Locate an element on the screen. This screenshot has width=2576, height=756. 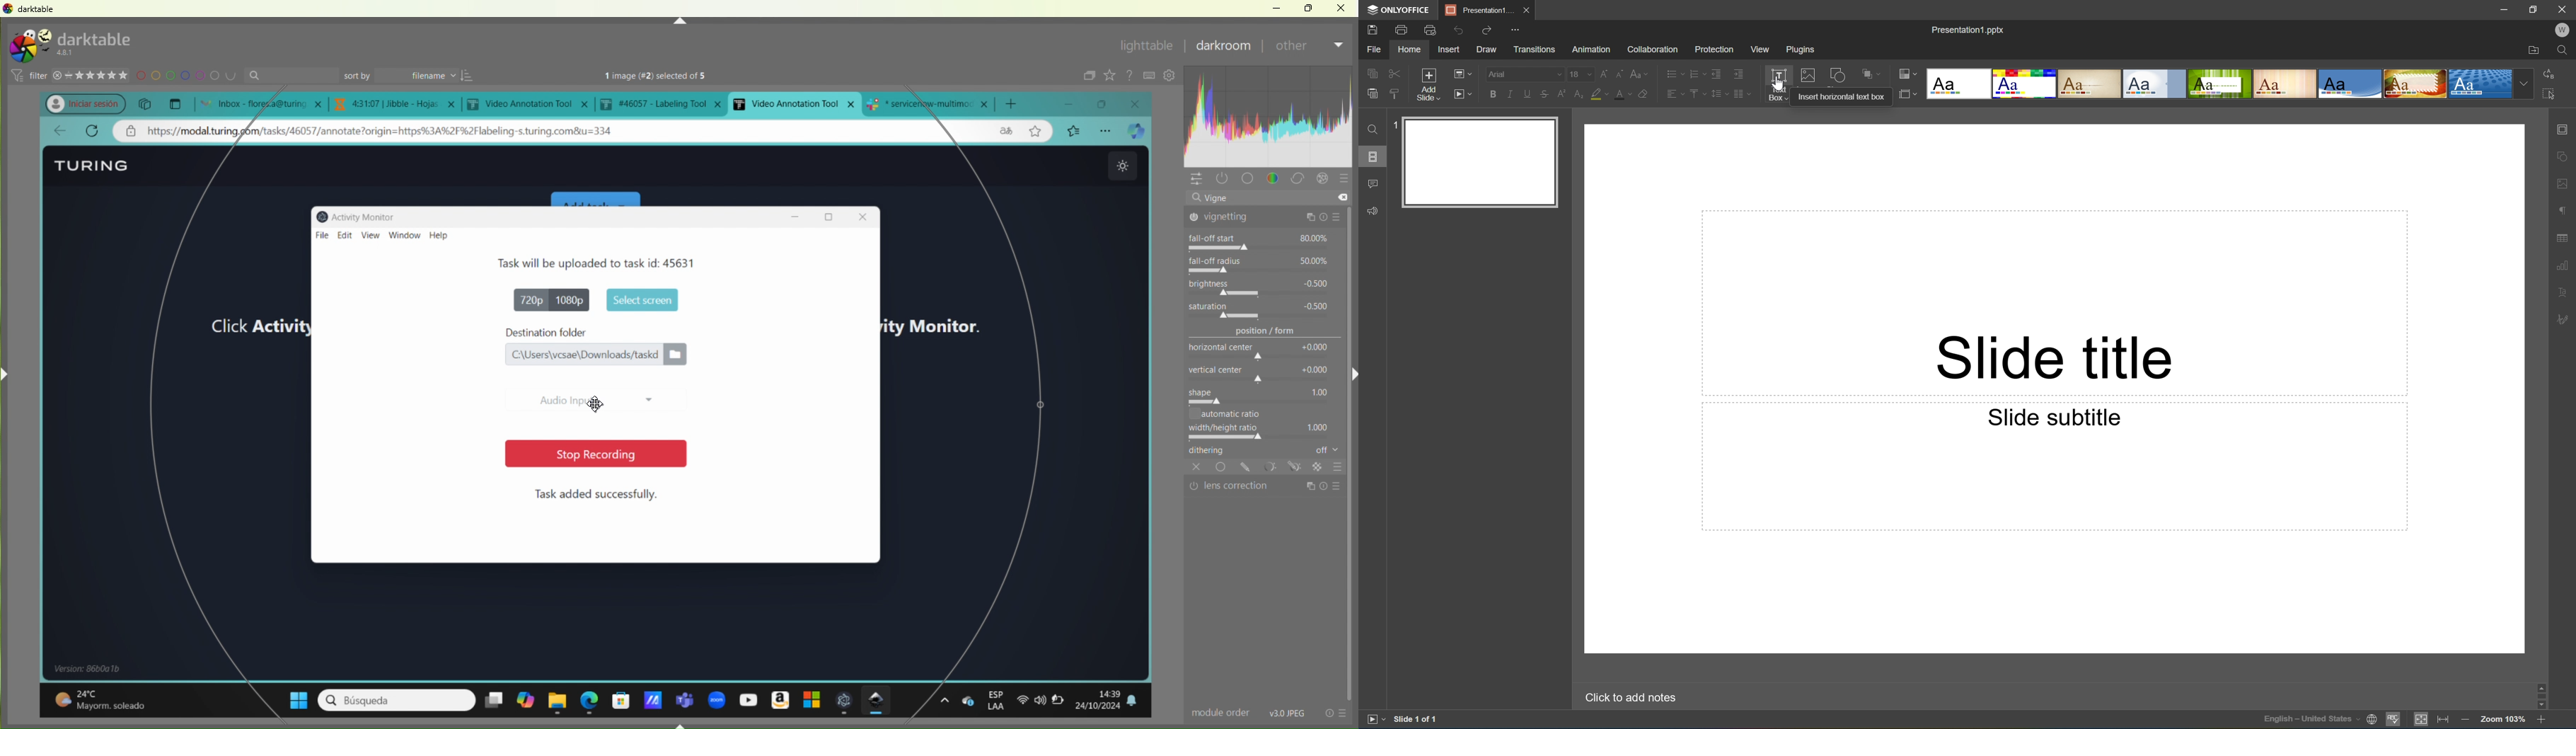
module order is located at coordinates (1214, 712).